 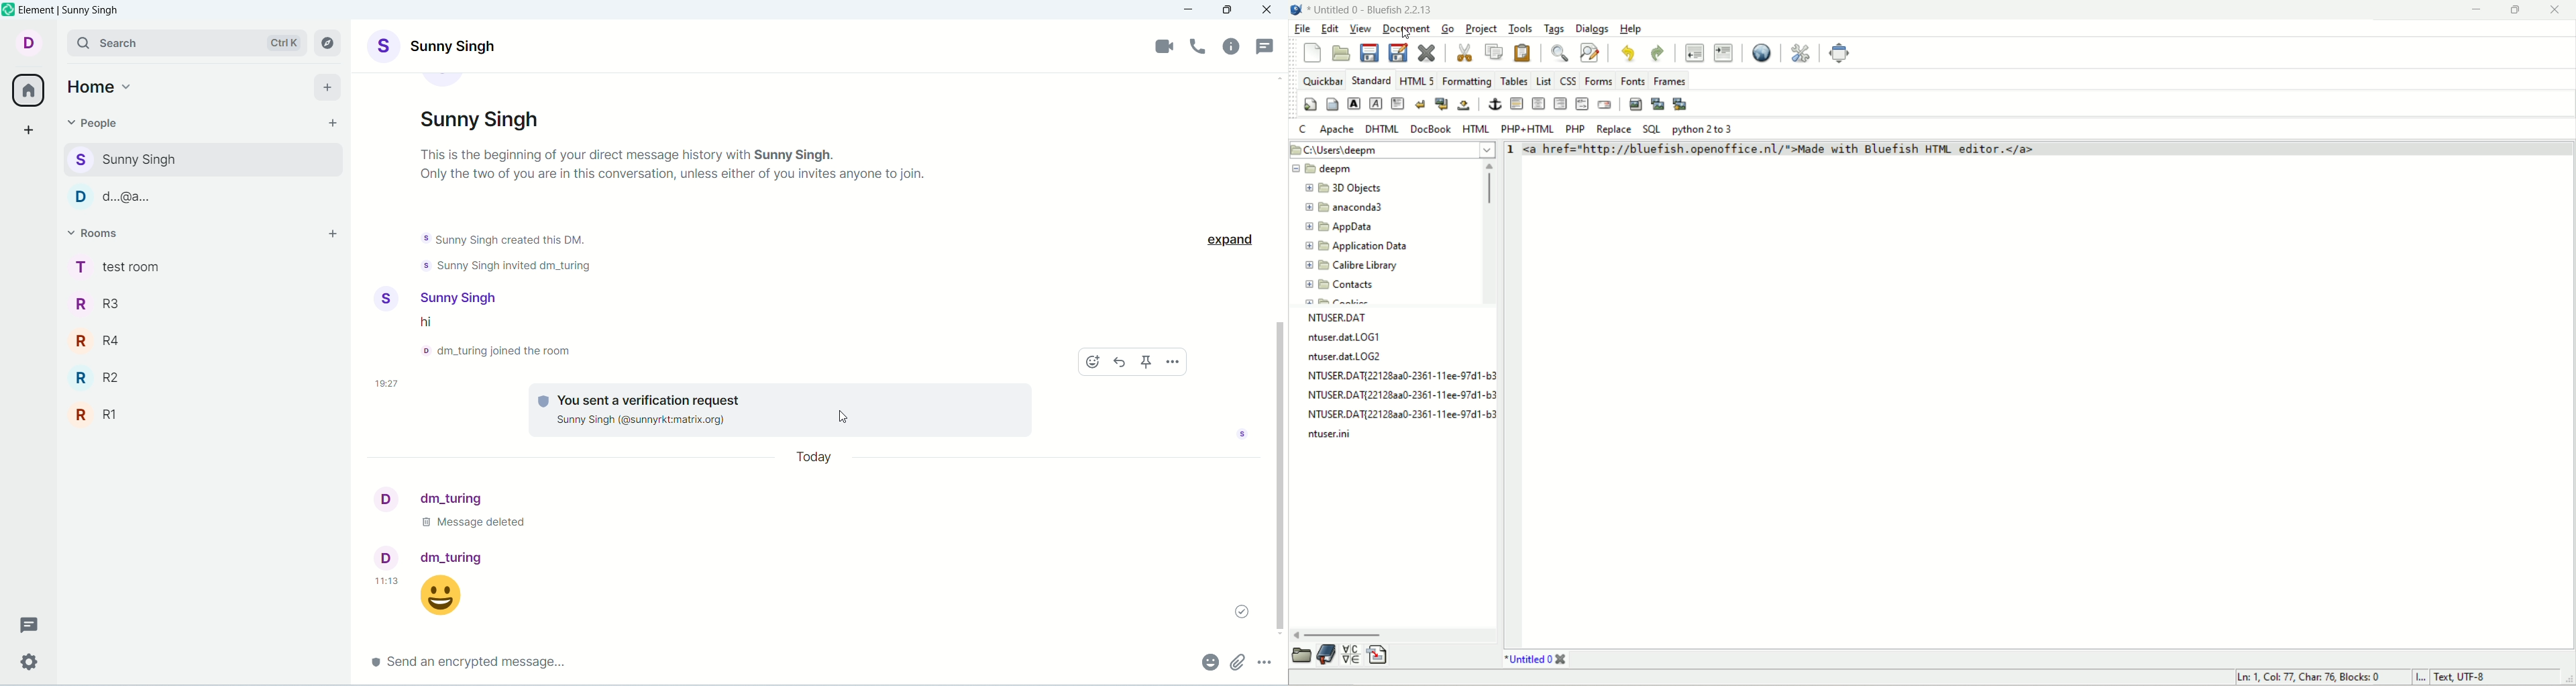 I want to click on insert file, so click(x=1383, y=653).